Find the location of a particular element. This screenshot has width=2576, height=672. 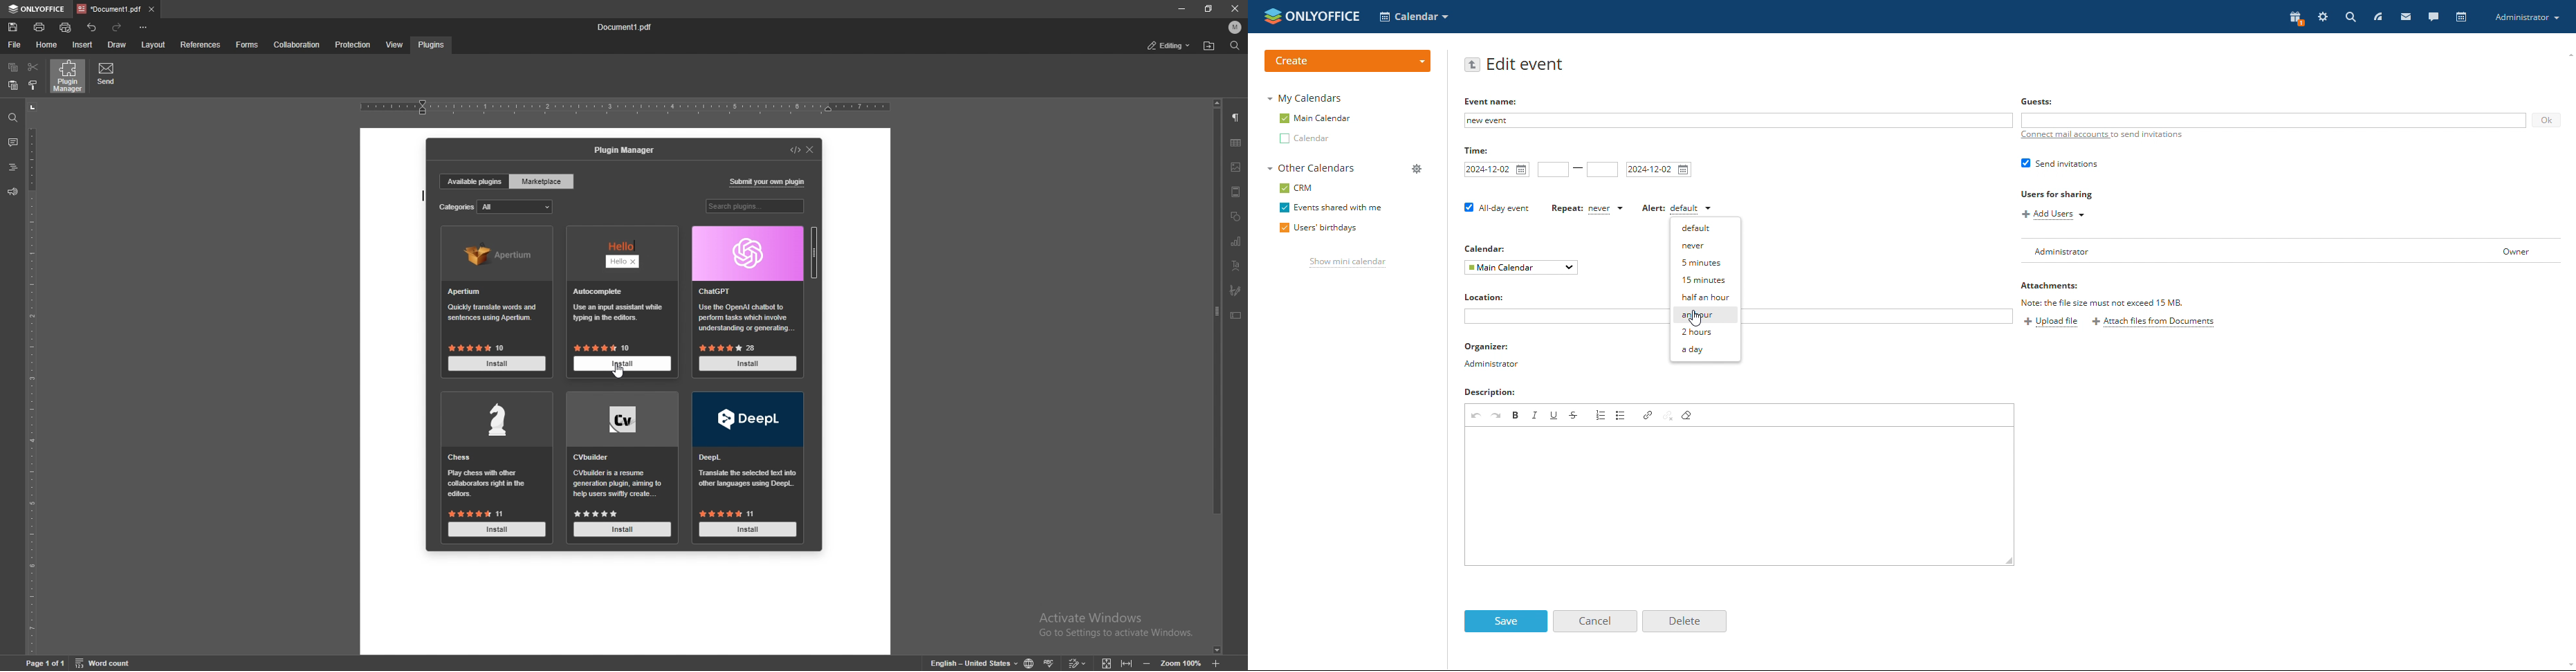

view is located at coordinates (395, 46).